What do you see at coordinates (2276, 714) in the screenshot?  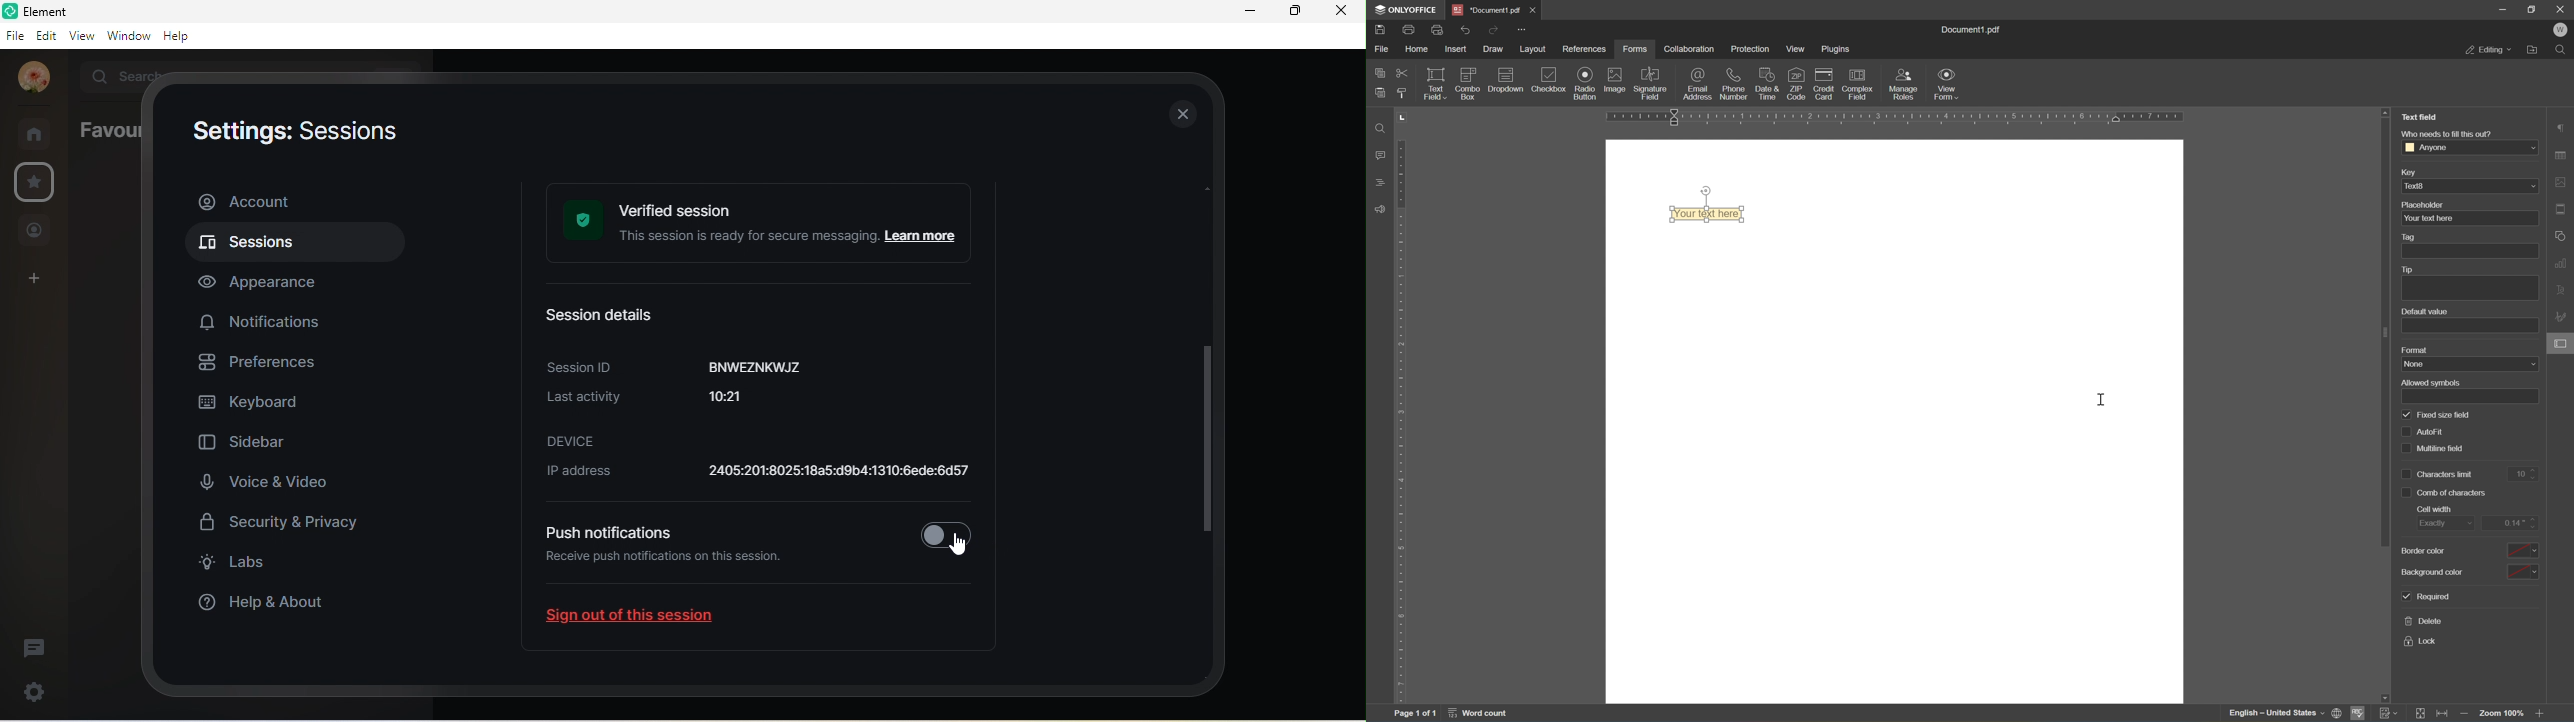 I see `english - united states` at bounding box center [2276, 714].